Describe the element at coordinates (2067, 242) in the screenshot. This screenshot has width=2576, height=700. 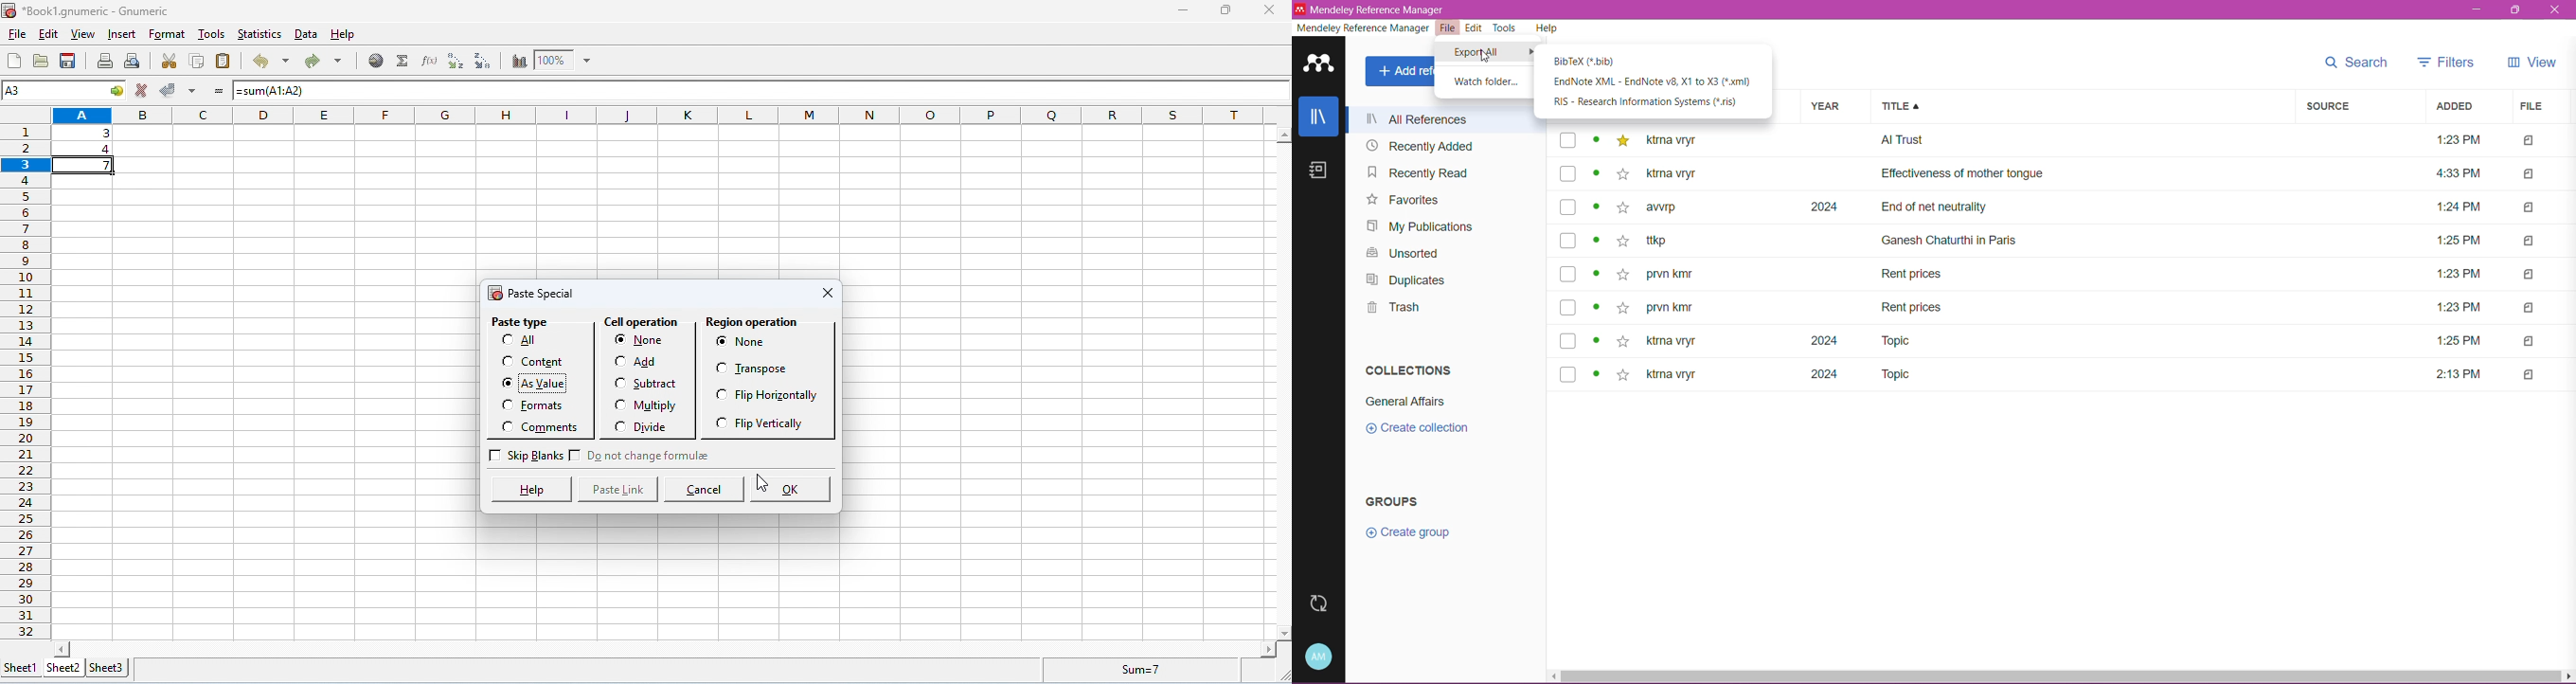
I see `ttkp Ganesh Chaturthi in Paris 1:25 PM` at that location.